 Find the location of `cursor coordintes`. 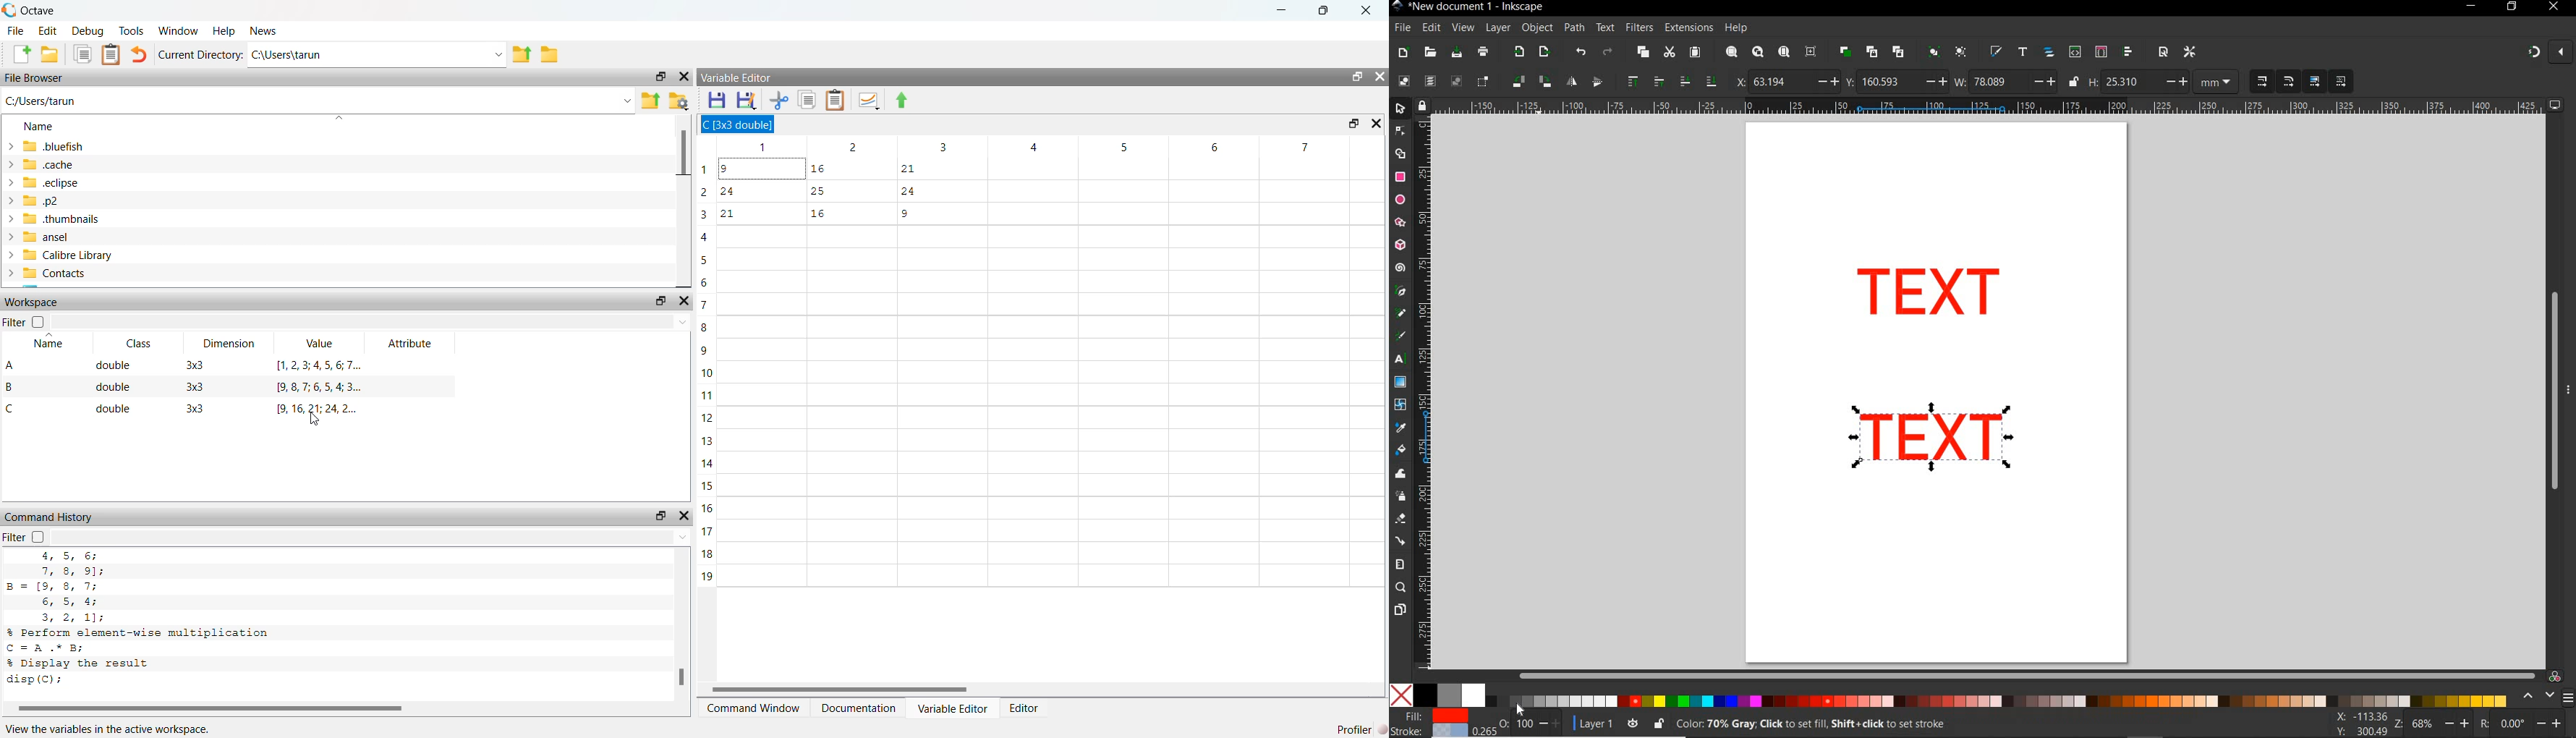

cursor coordintes is located at coordinates (2360, 725).